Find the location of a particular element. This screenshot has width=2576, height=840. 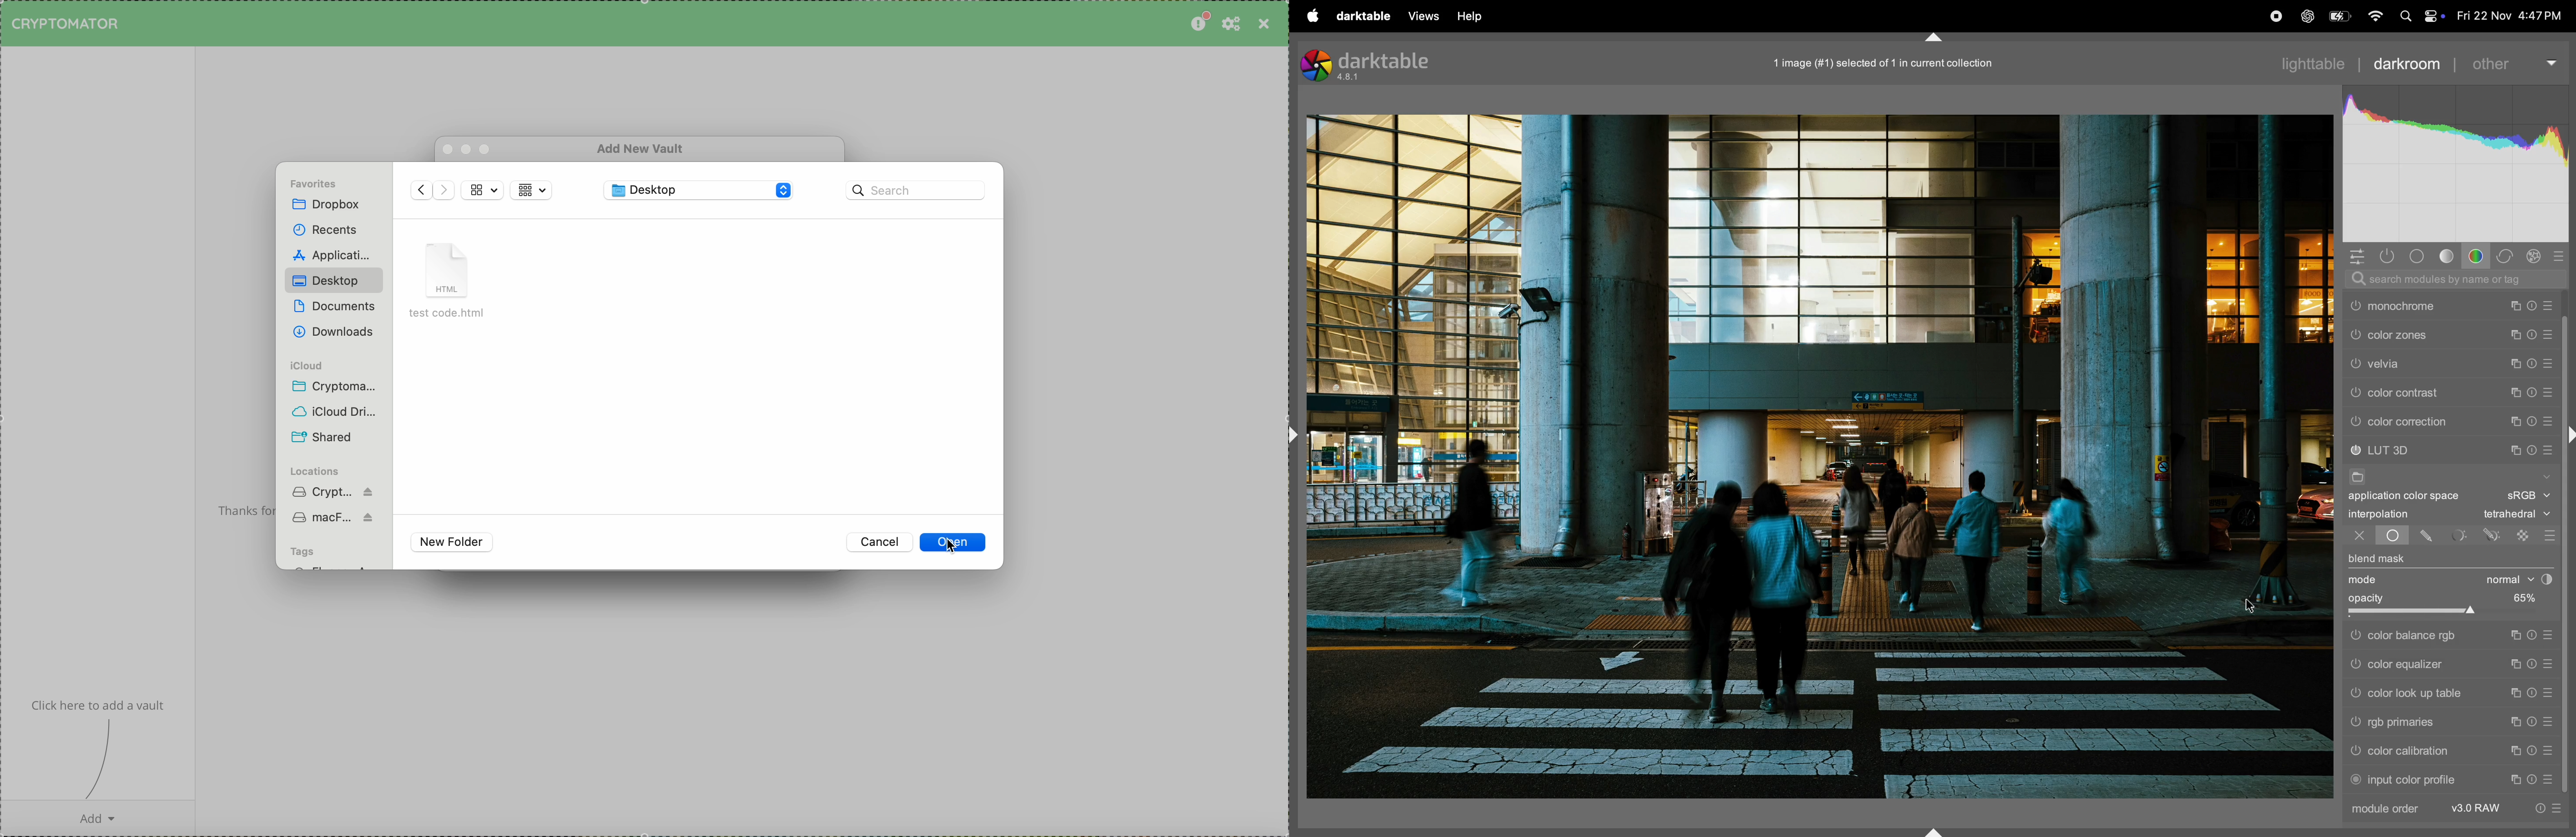

presets is located at coordinates (2548, 751).